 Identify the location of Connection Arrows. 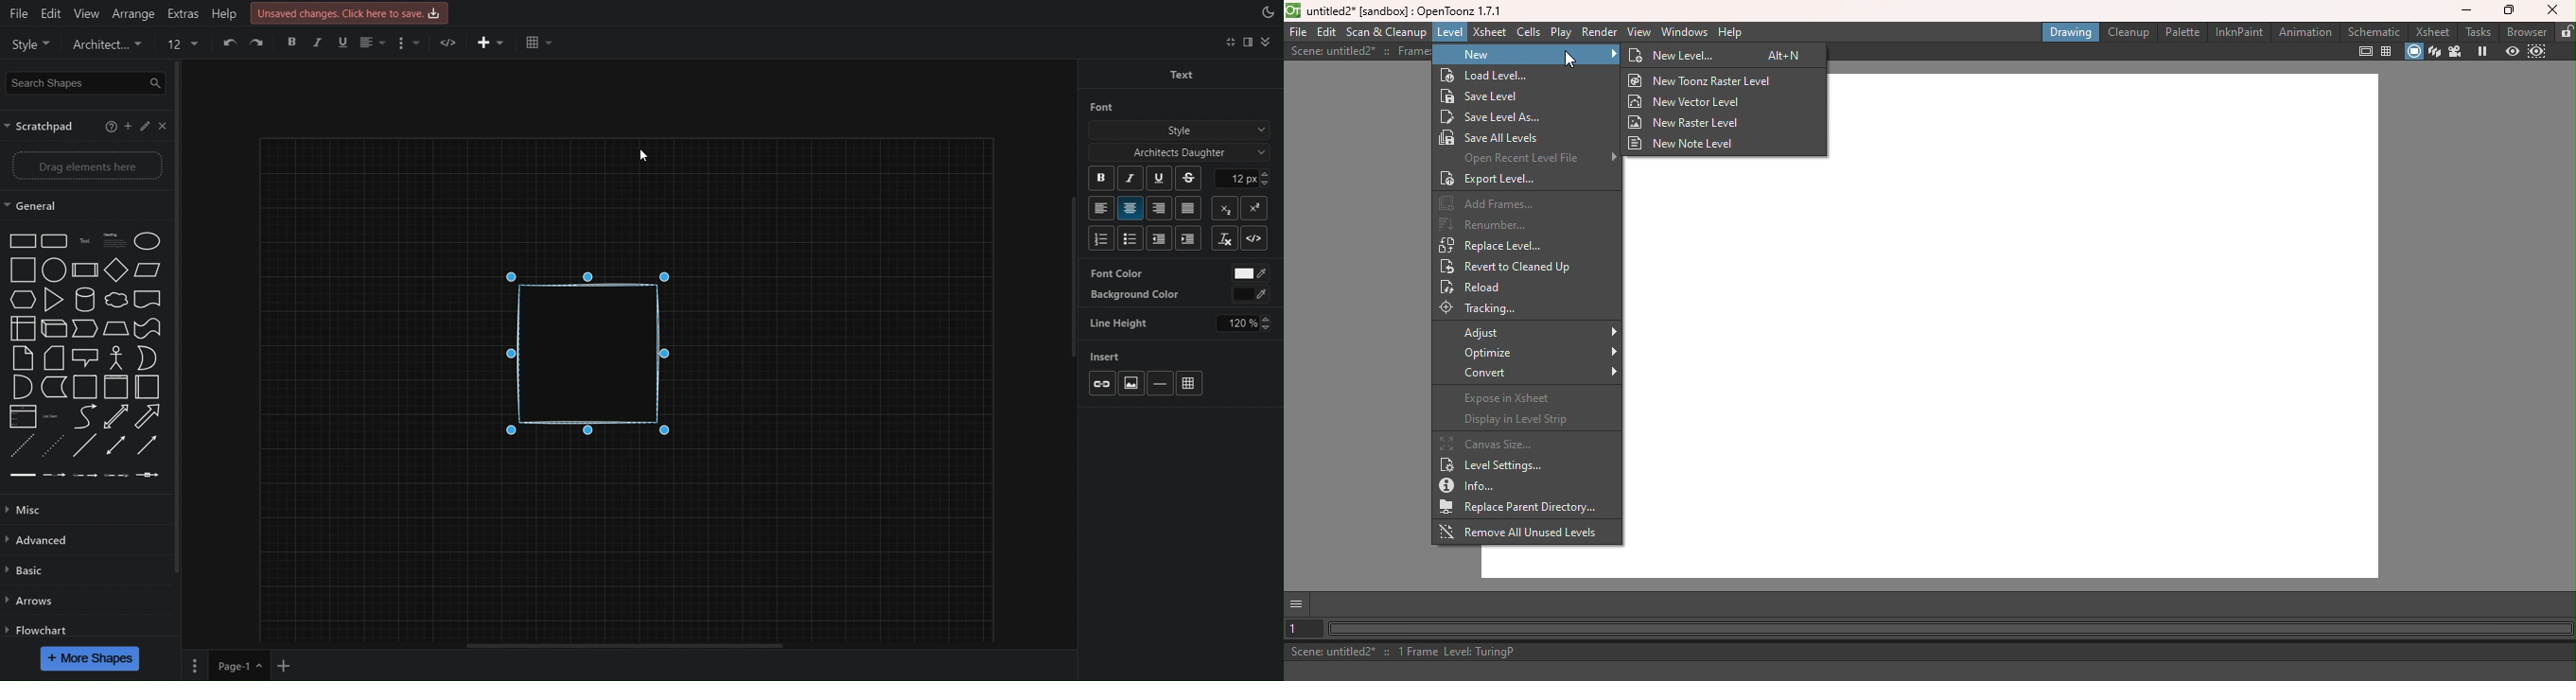
(1145, 271).